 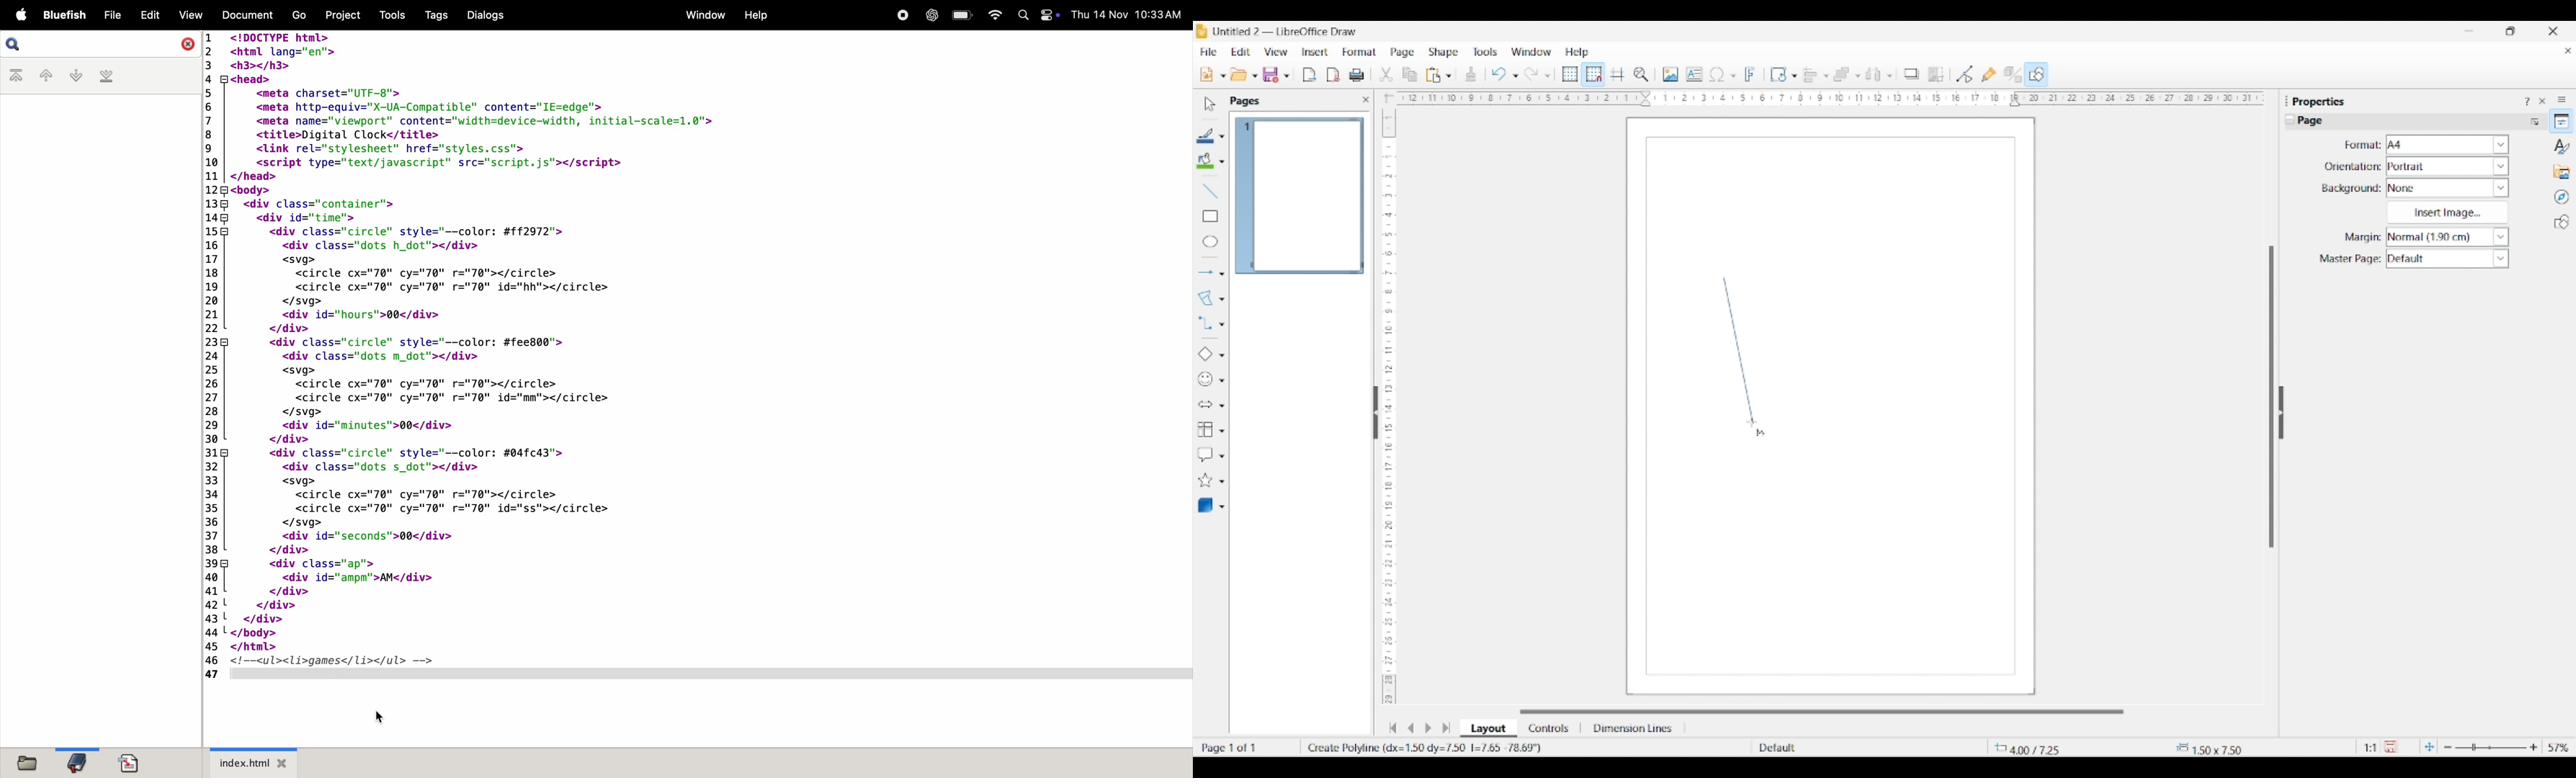 I want to click on Insert, so click(x=1315, y=52).